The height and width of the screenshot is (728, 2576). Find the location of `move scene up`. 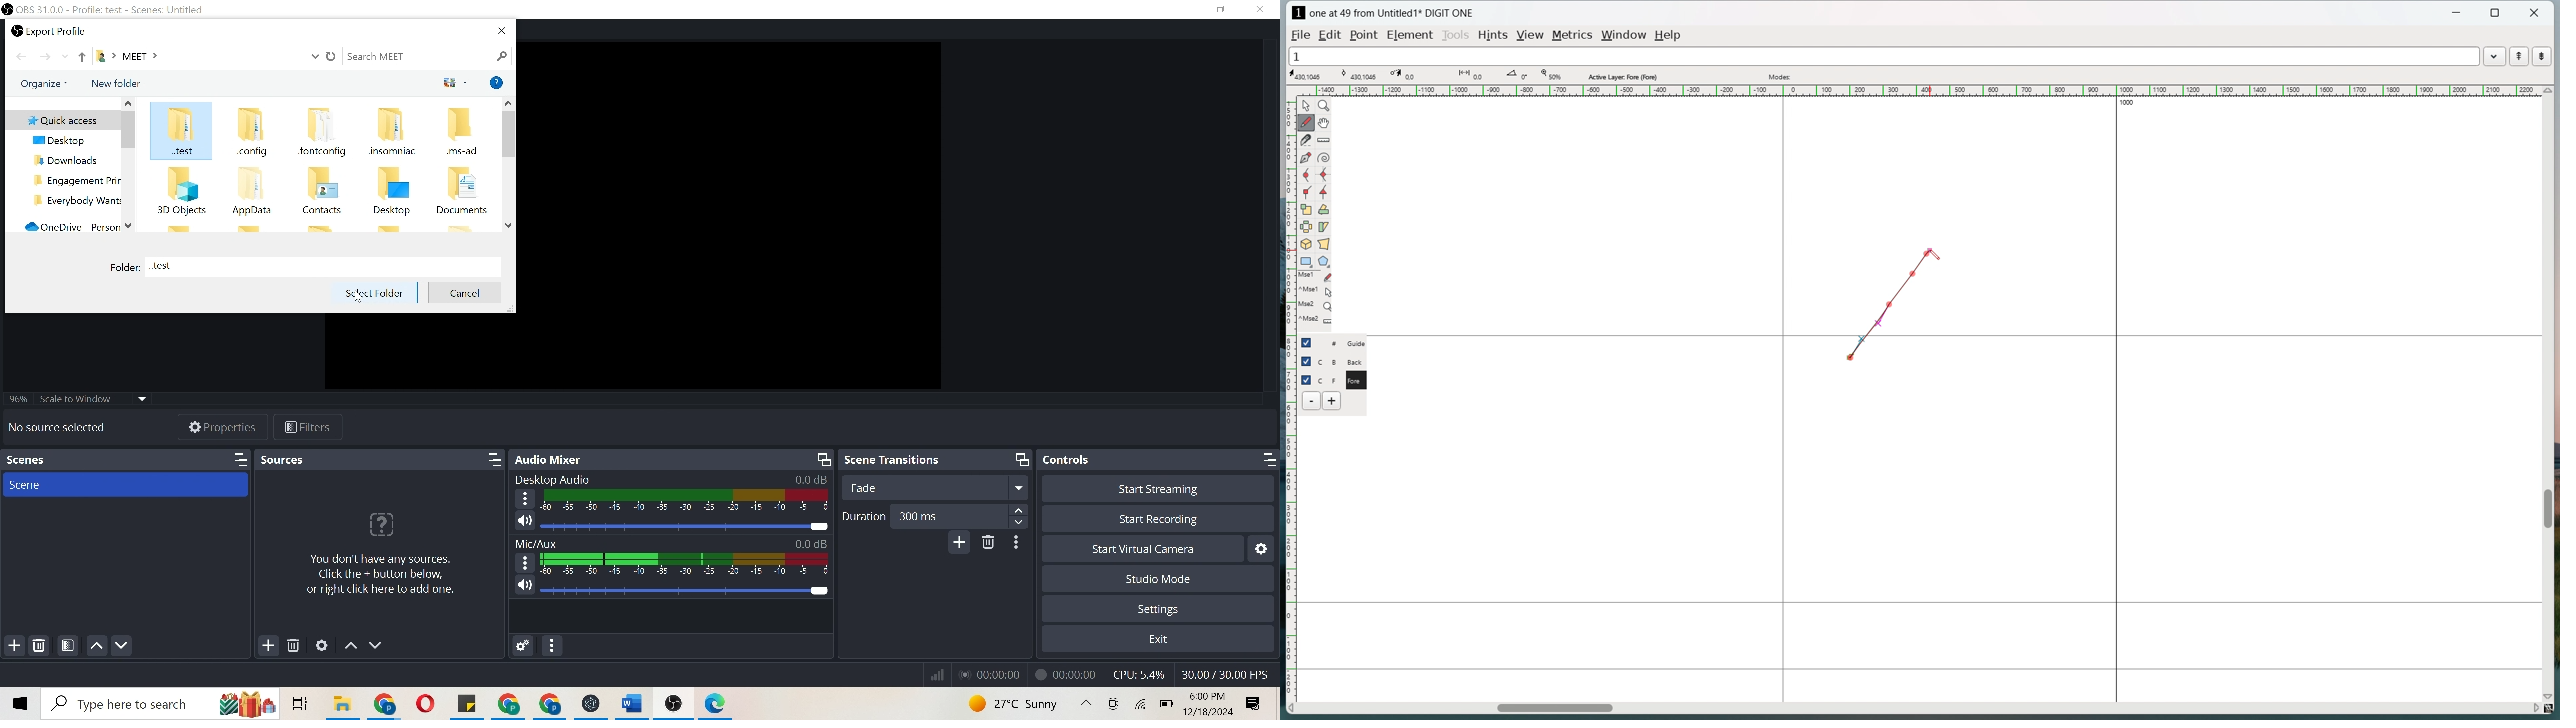

move scene up is located at coordinates (97, 643).